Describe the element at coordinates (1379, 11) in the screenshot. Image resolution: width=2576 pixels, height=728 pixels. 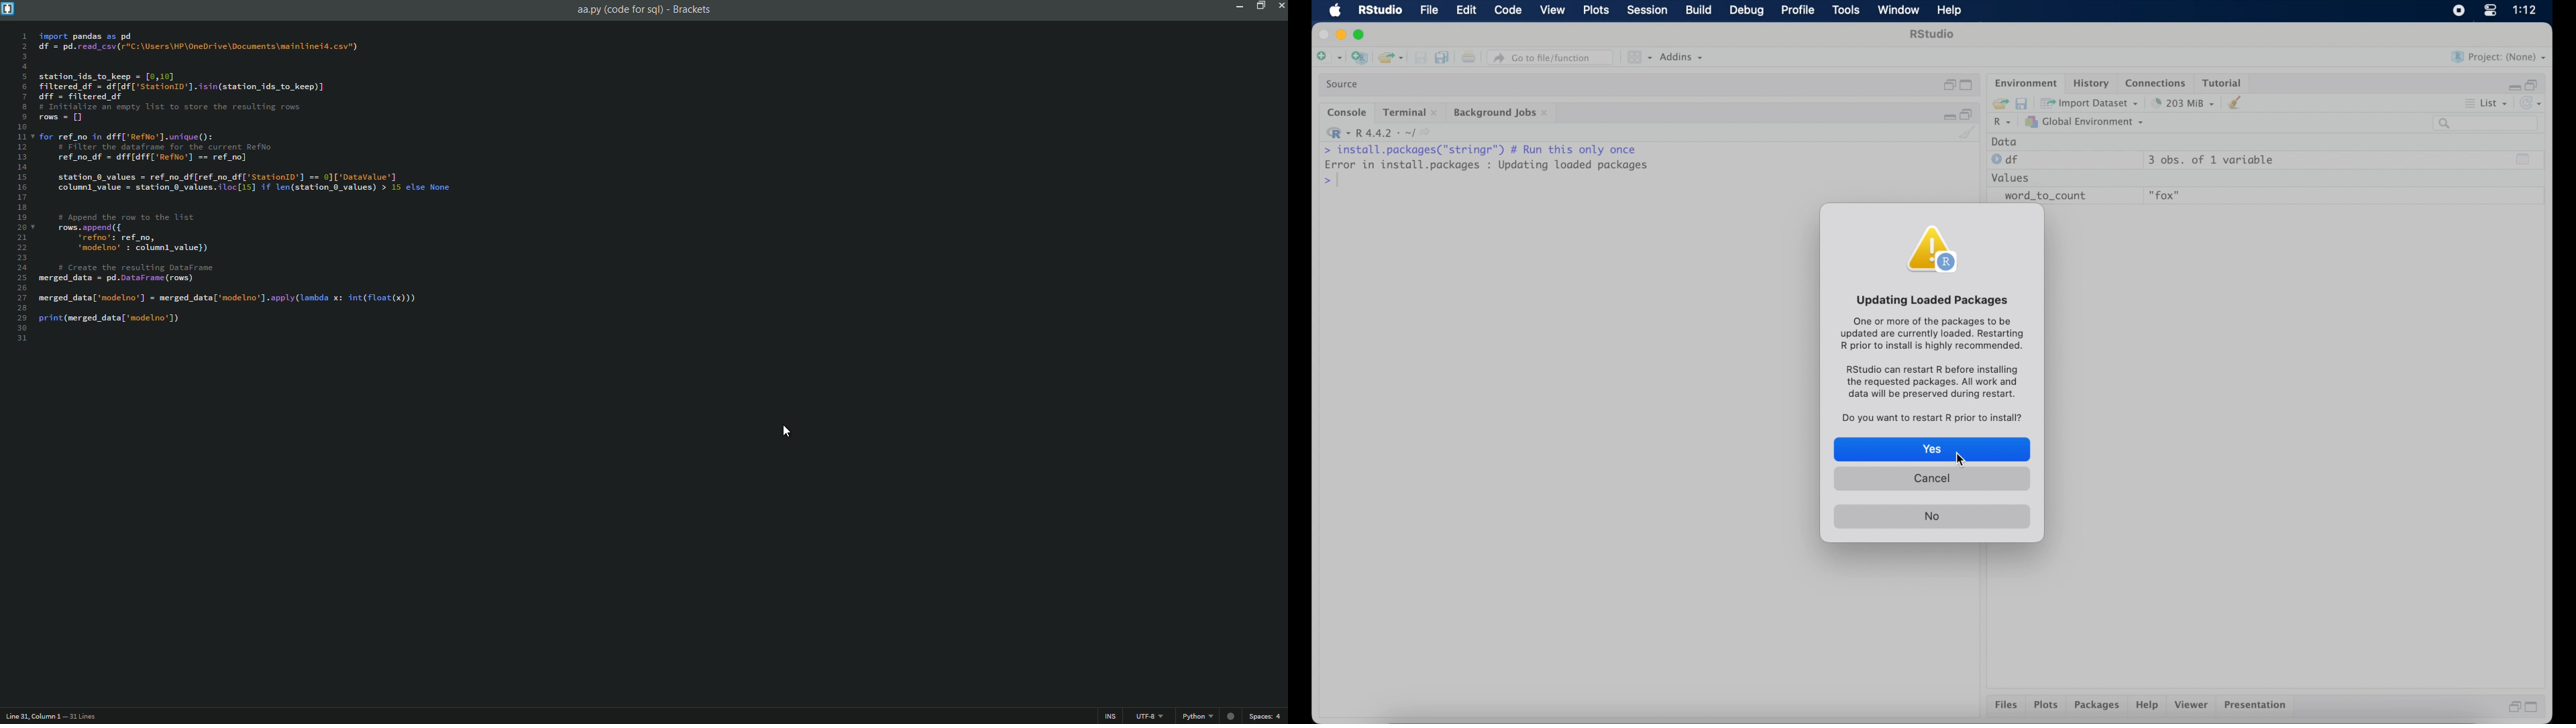
I see `R Studio` at that location.